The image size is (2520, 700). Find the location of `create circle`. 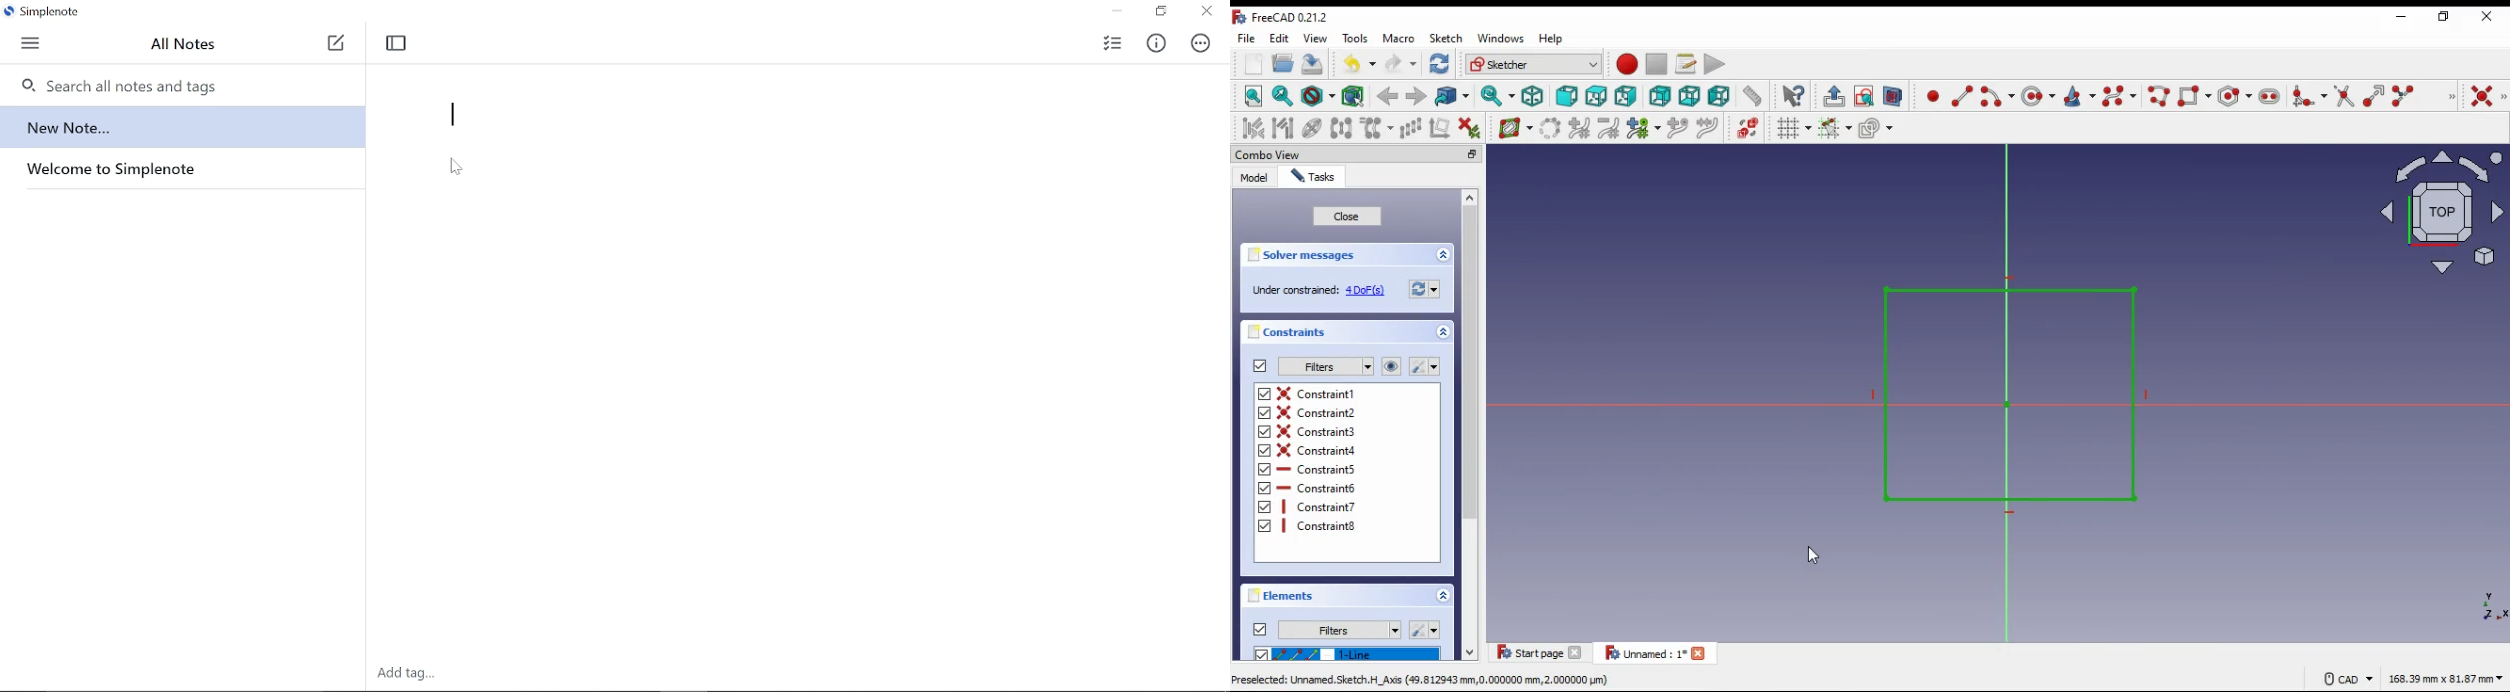

create circle is located at coordinates (2038, 95).